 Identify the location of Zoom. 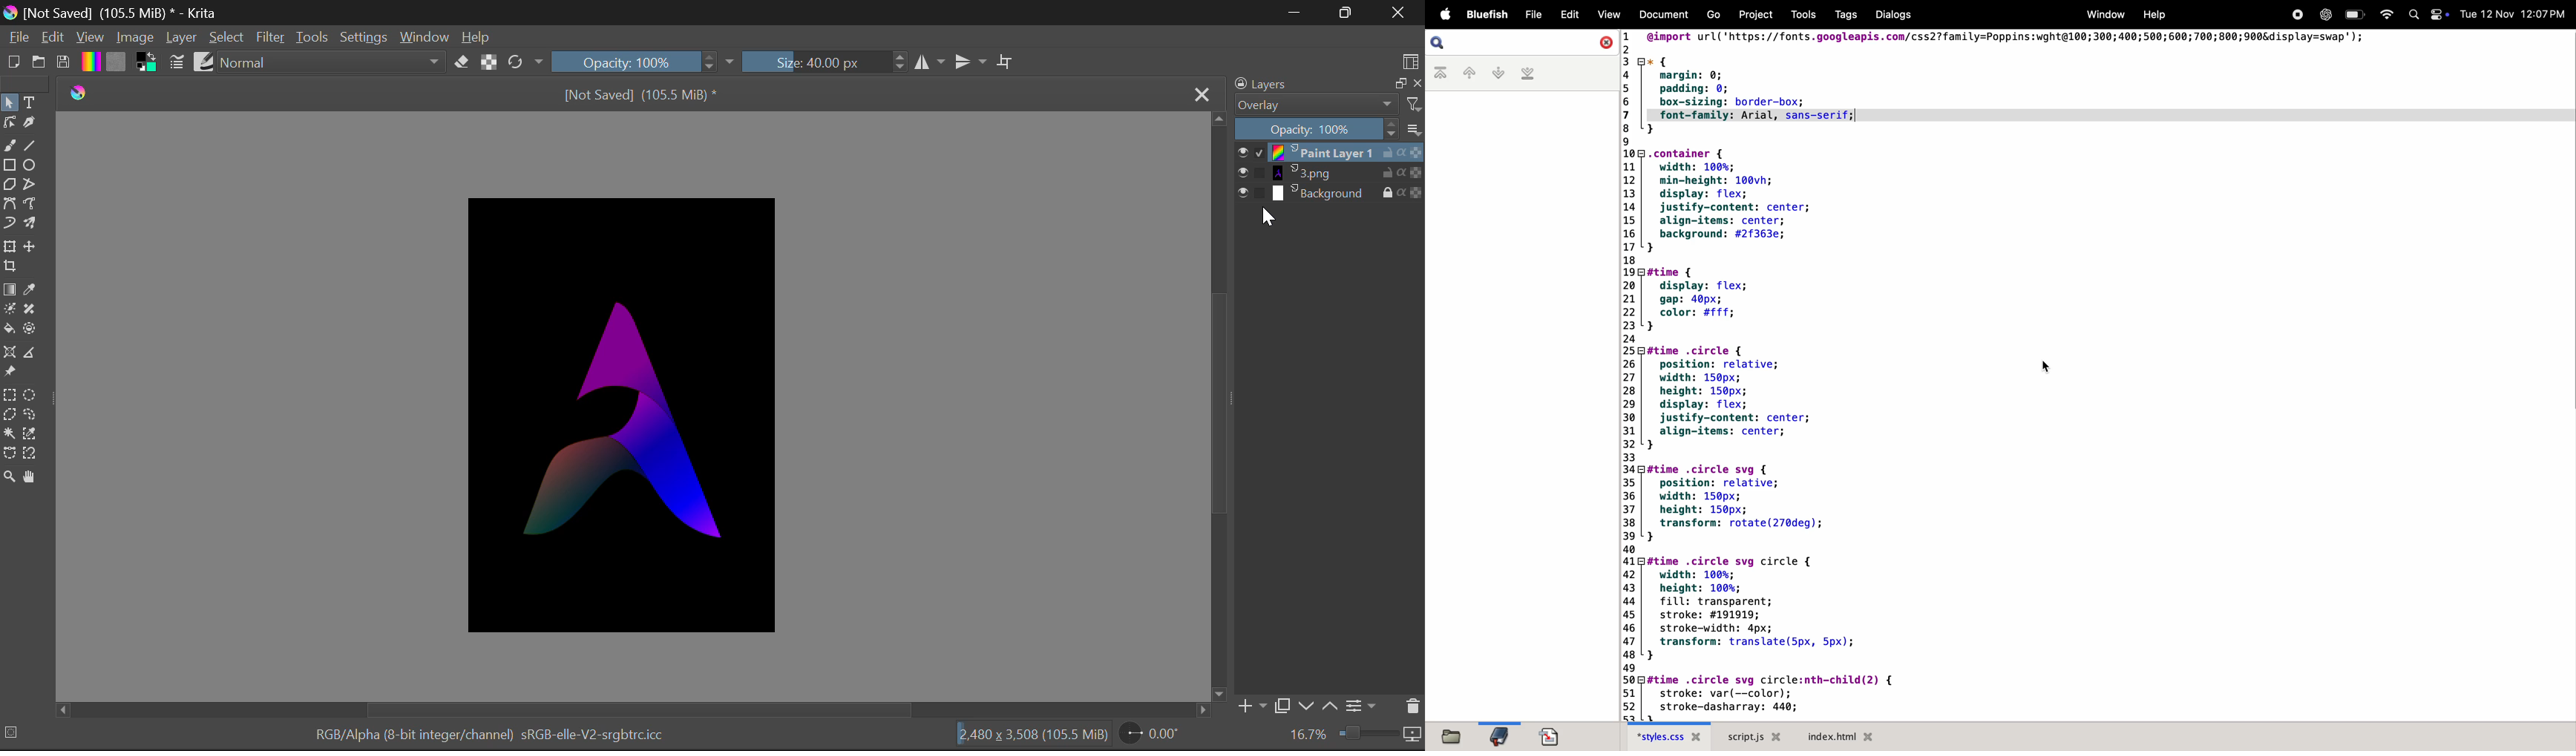
(10, 477).